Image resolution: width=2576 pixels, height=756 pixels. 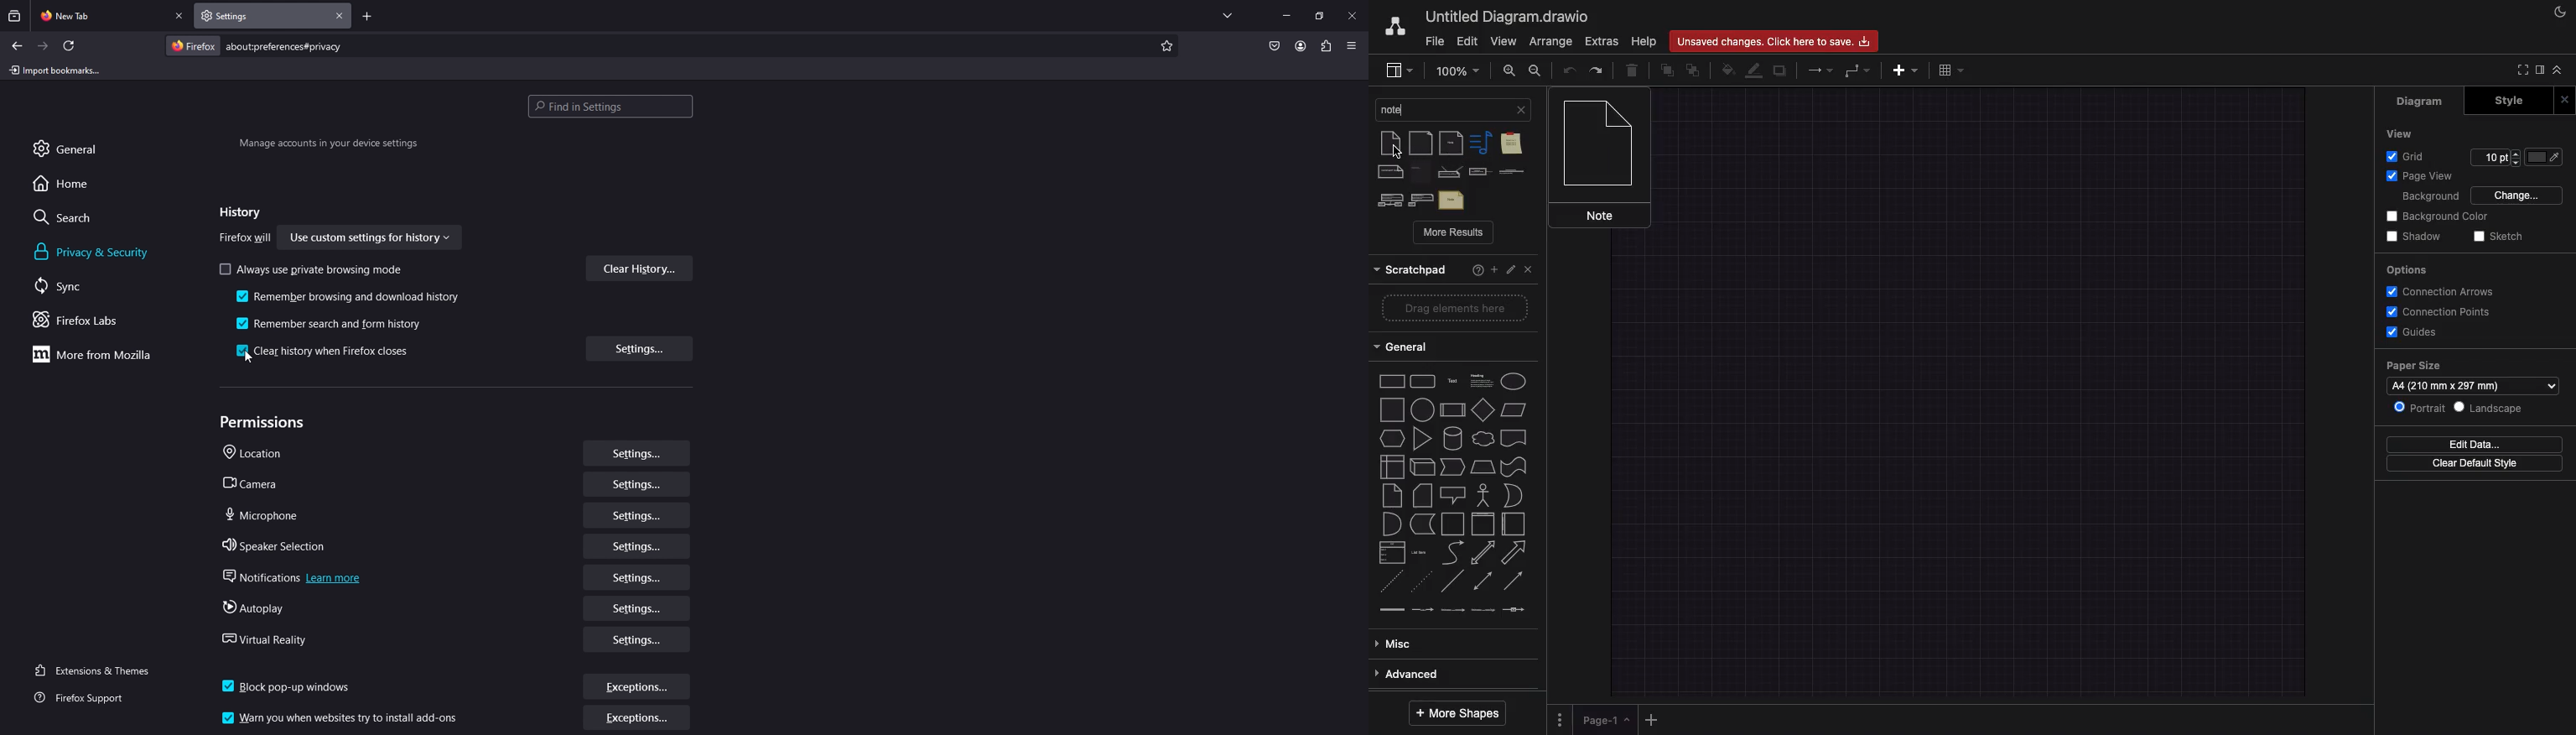 I want to click on note , so click(x=1389, y=143).